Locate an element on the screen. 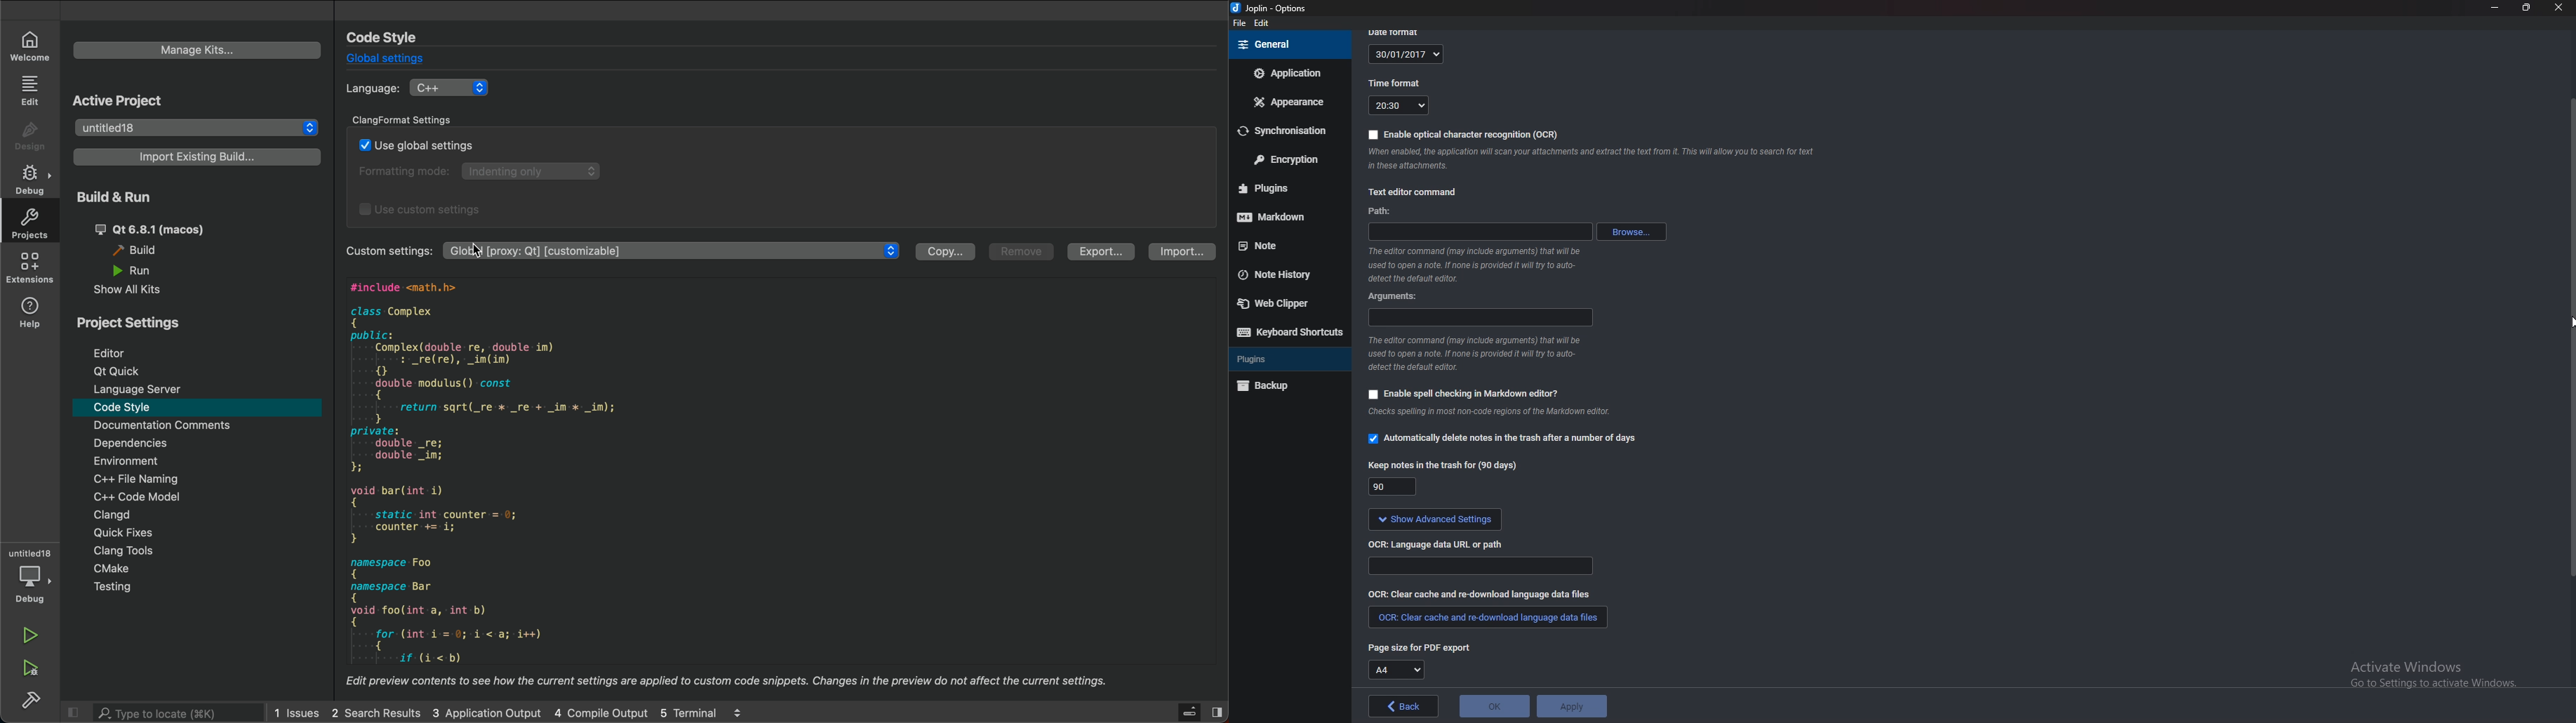 The width and height of the screenshot is (2576, 728). close sidebar is located at coordinates (1201, 711).